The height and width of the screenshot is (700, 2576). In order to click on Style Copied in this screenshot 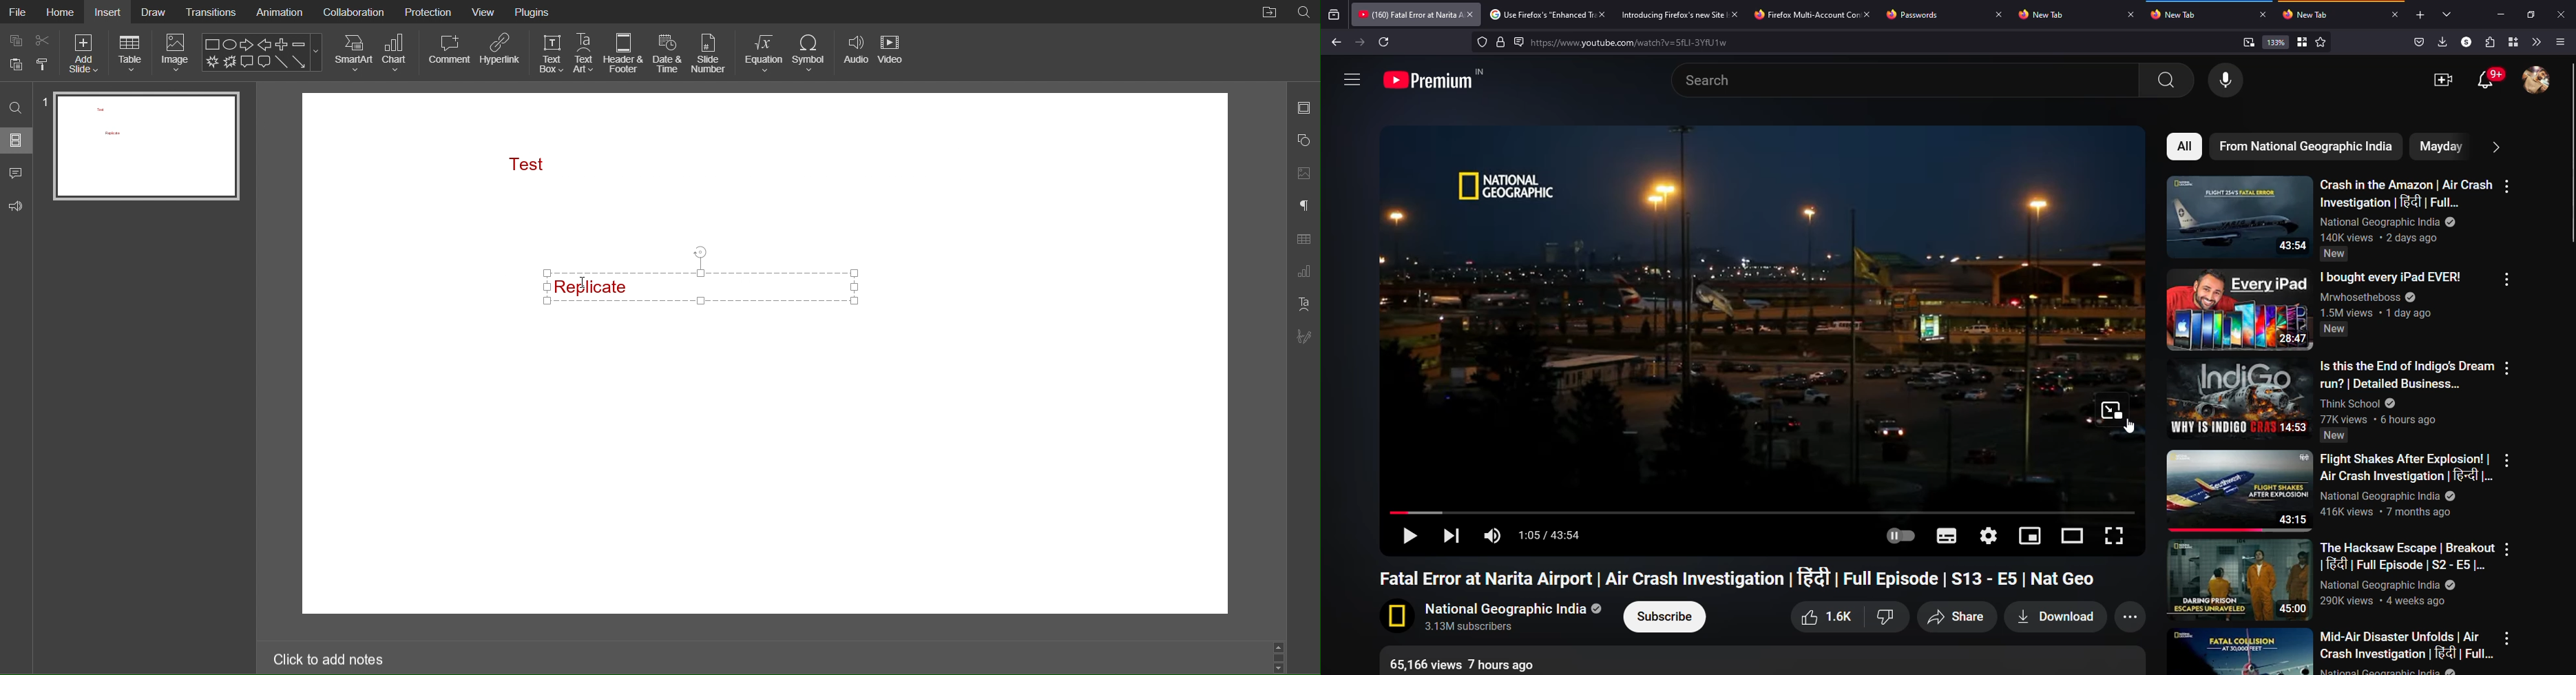, I will do `click(706, 285)`.